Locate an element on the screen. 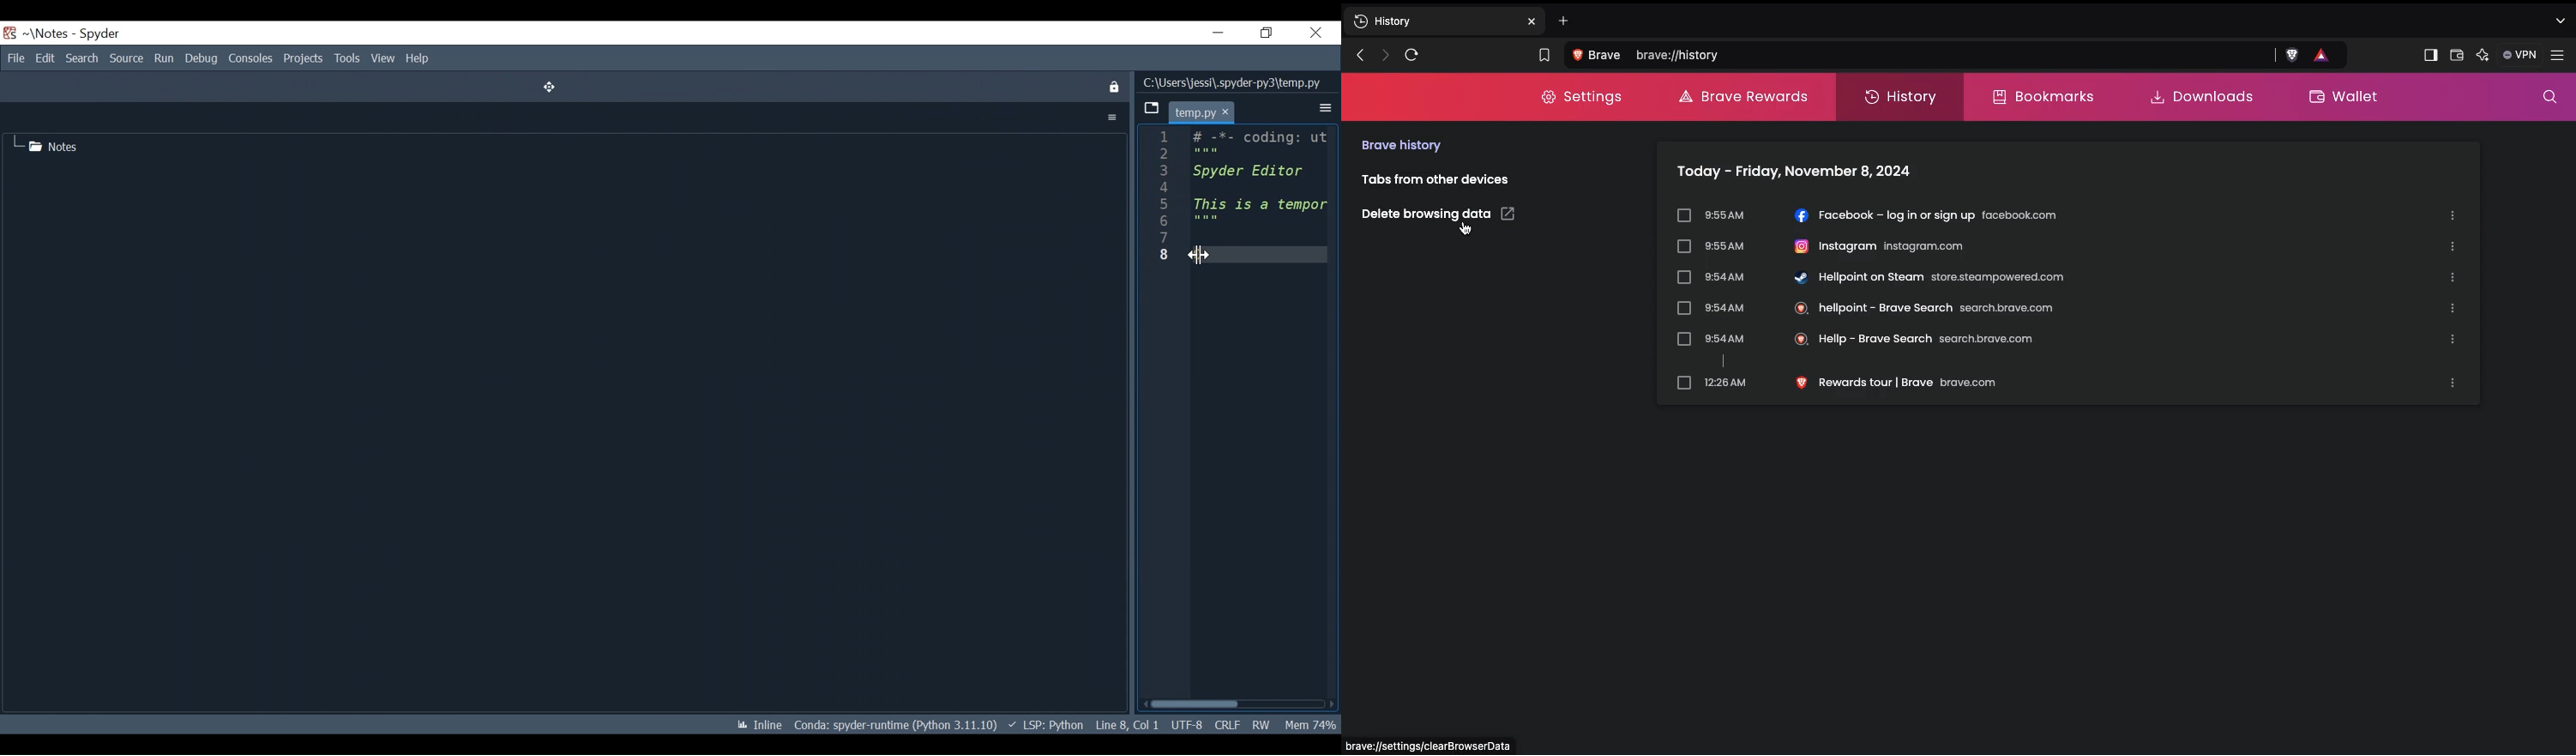 The image size is (2576, 756). temp.py is located at coordinates (1195, 113).